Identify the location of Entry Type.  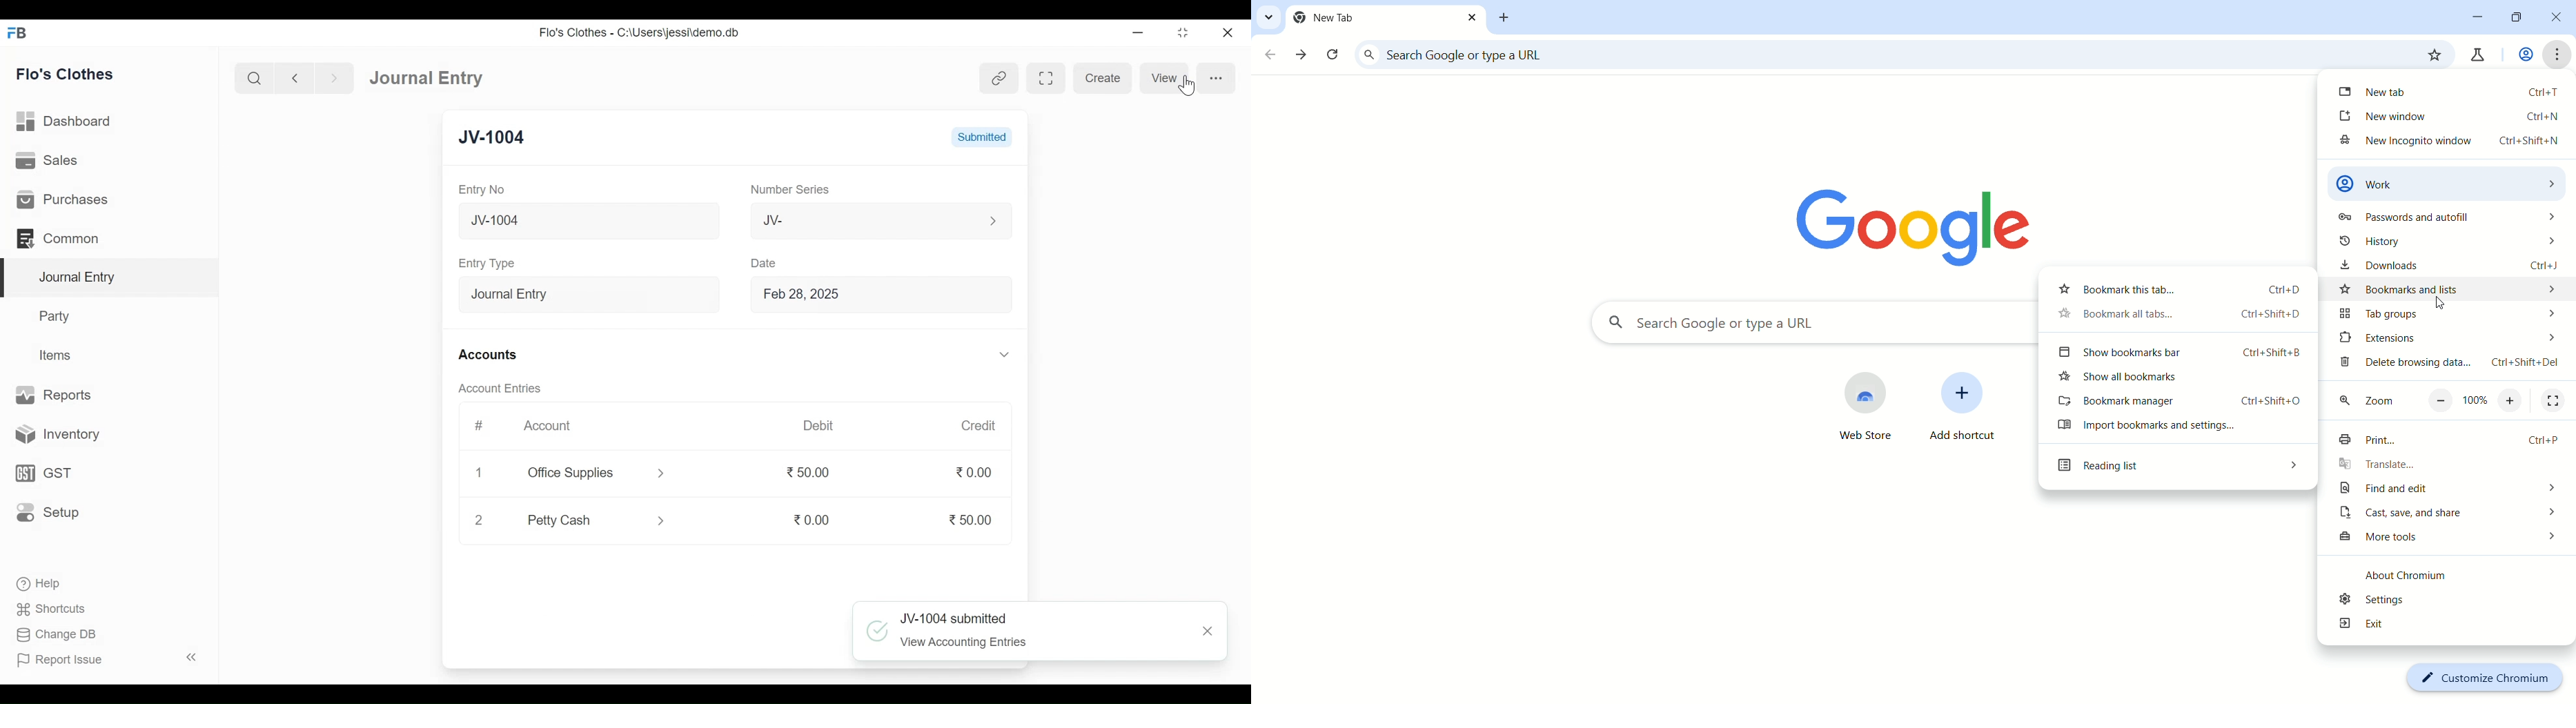
(576, 295).